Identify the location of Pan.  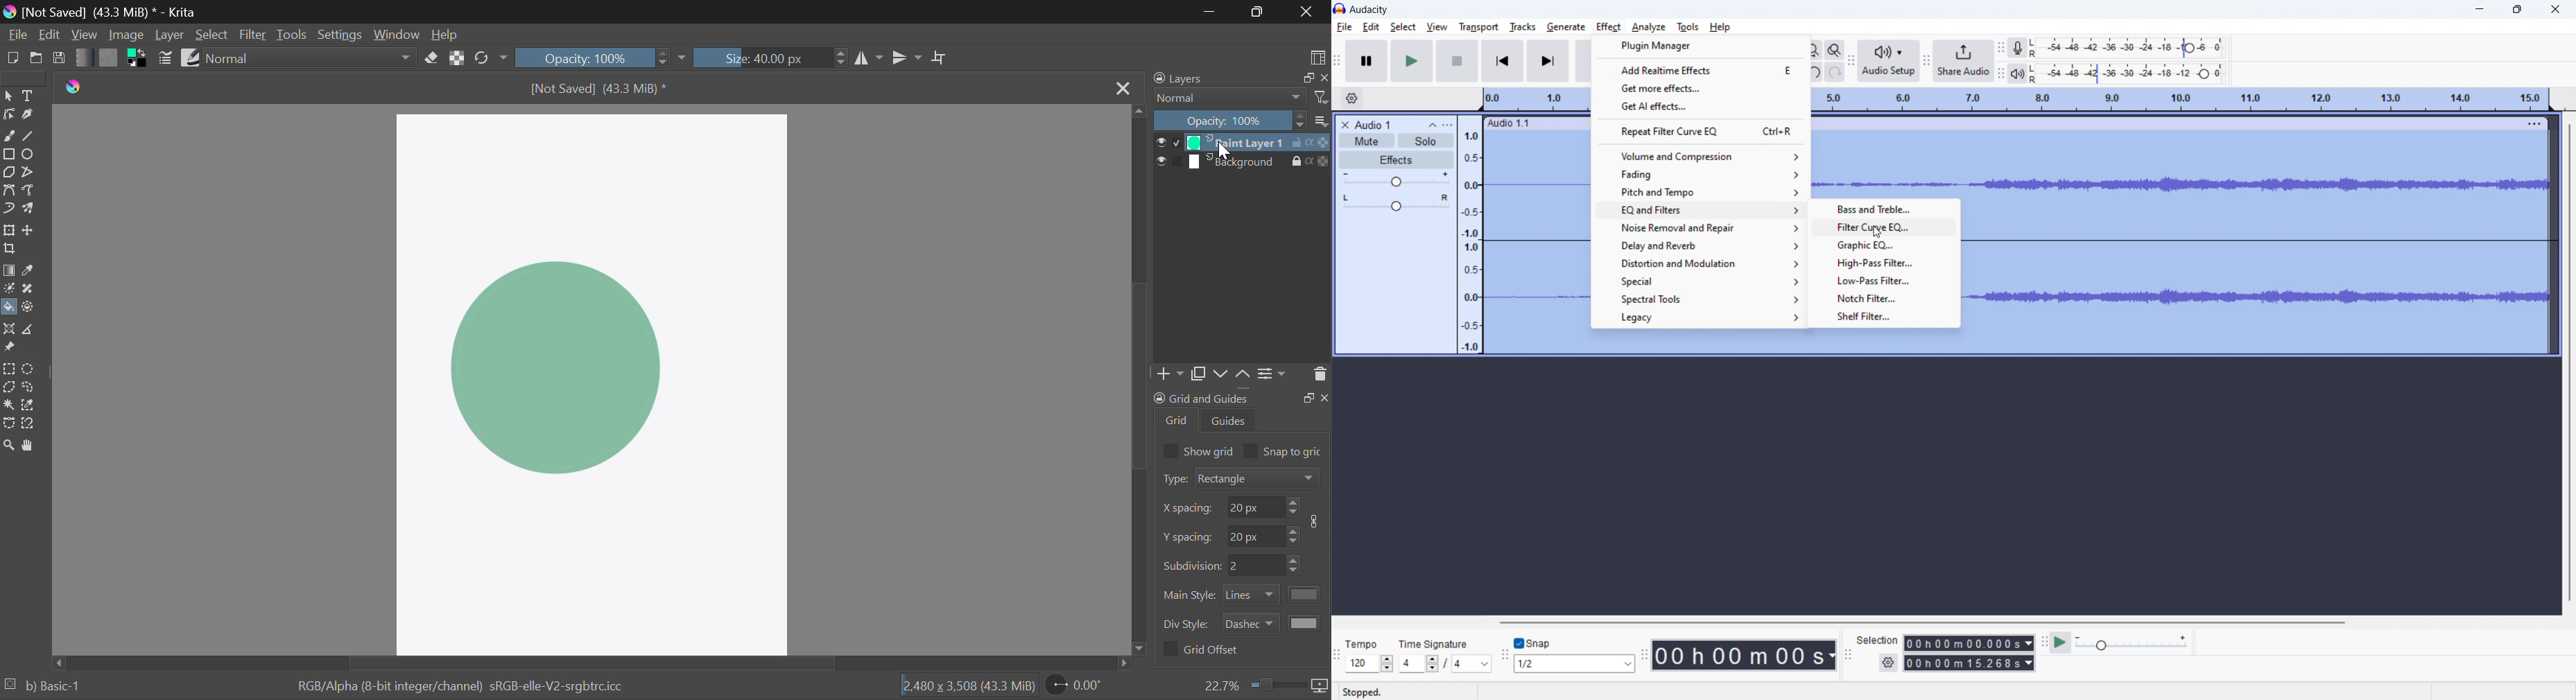
(29, 446).